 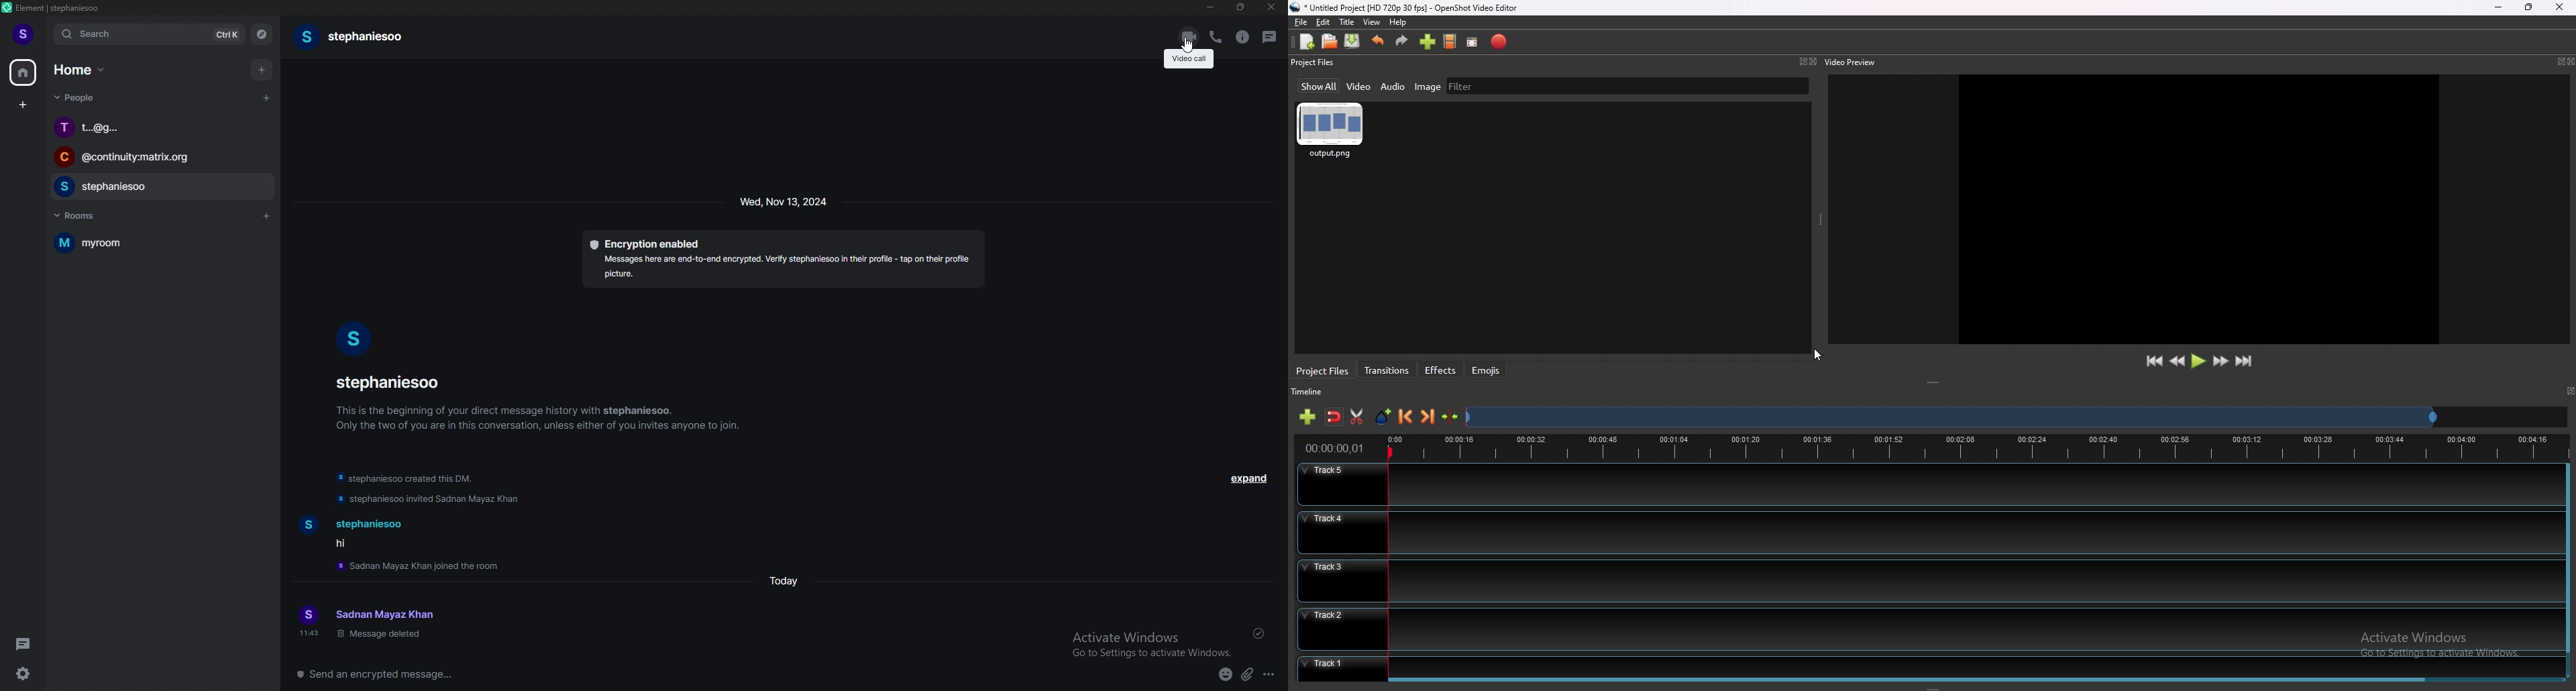 What do you see at coordinates (1401, 41) in the screenshot?
I see `redo` at bounding box center [1401, 41].